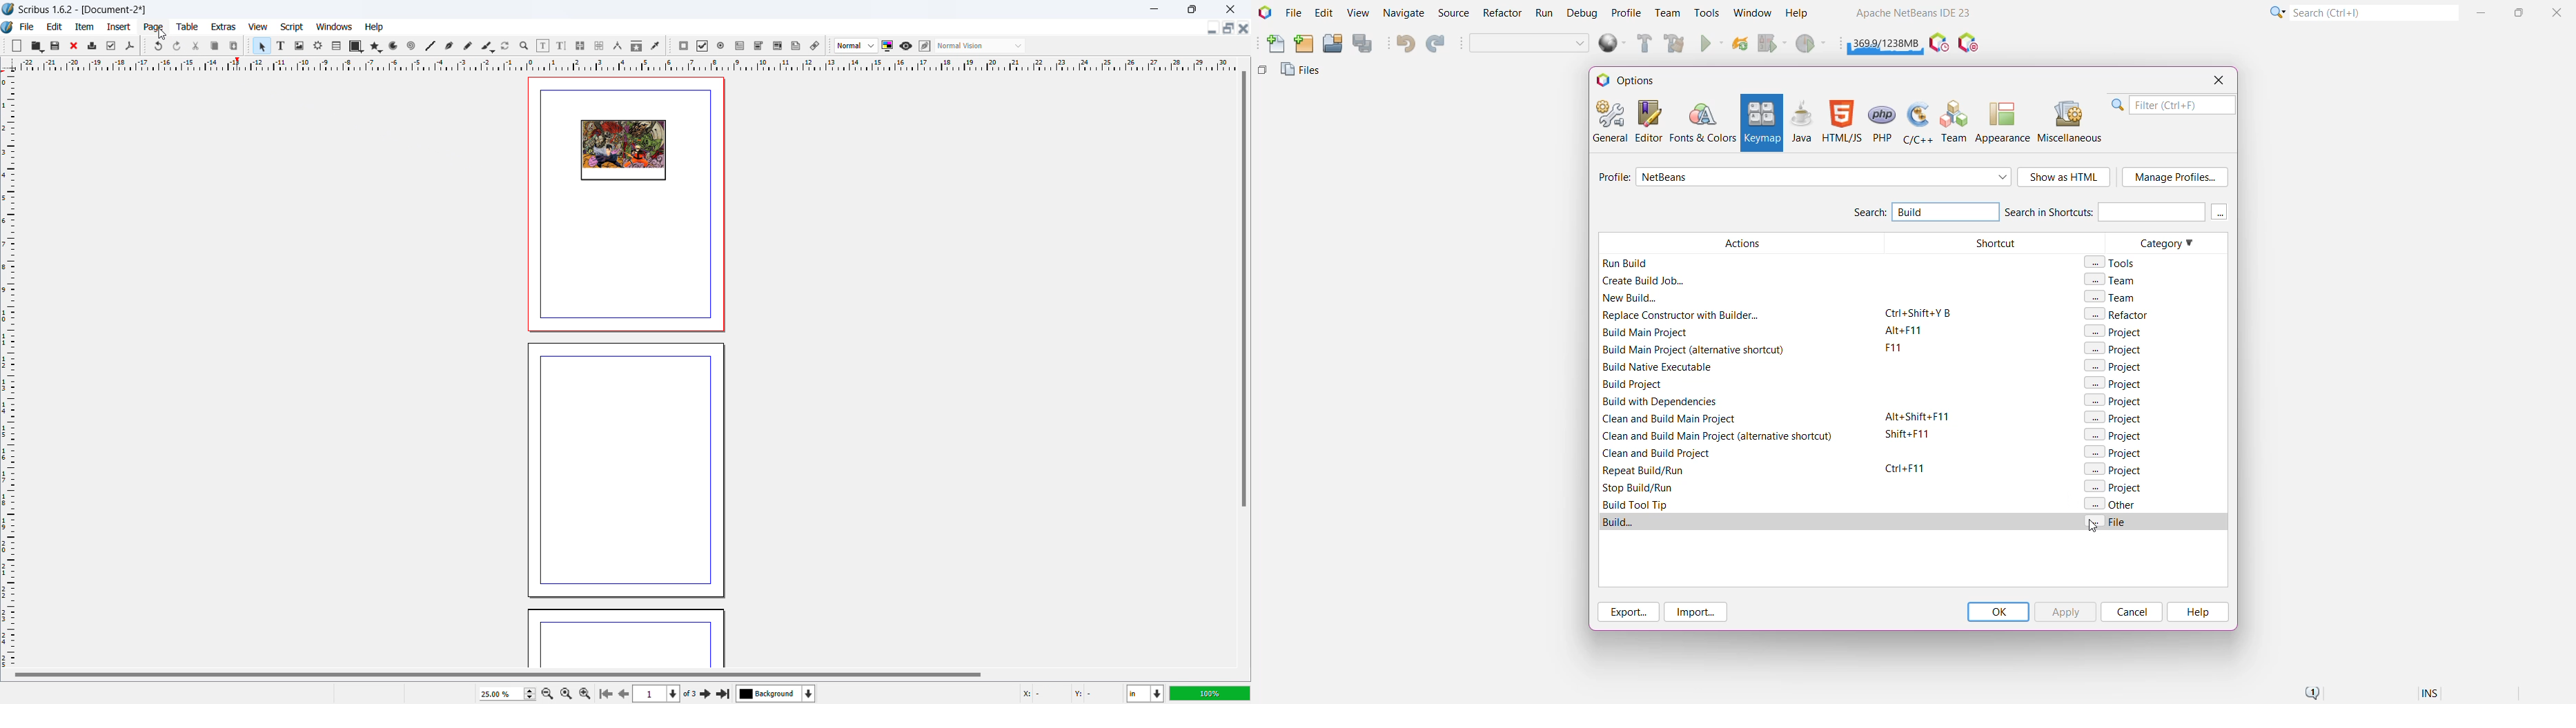 The image size is (2576, 728). I want to click on print, so click(93, 44).